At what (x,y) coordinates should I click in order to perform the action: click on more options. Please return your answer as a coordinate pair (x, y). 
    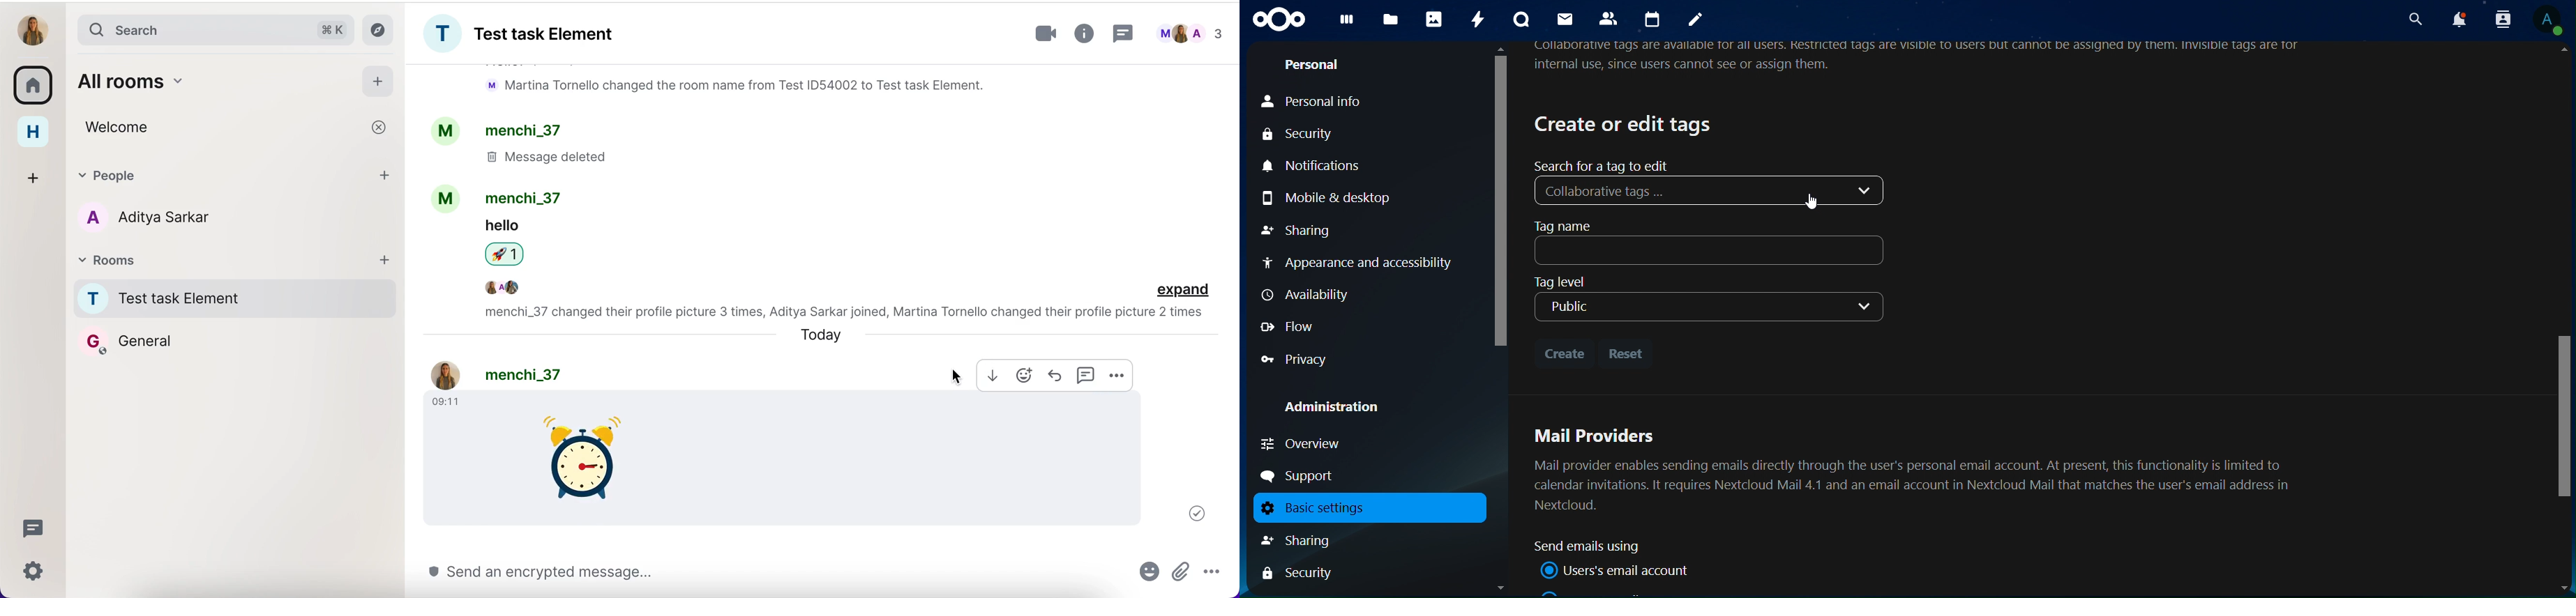
    Looking at the image, I should click on (1116, 375).